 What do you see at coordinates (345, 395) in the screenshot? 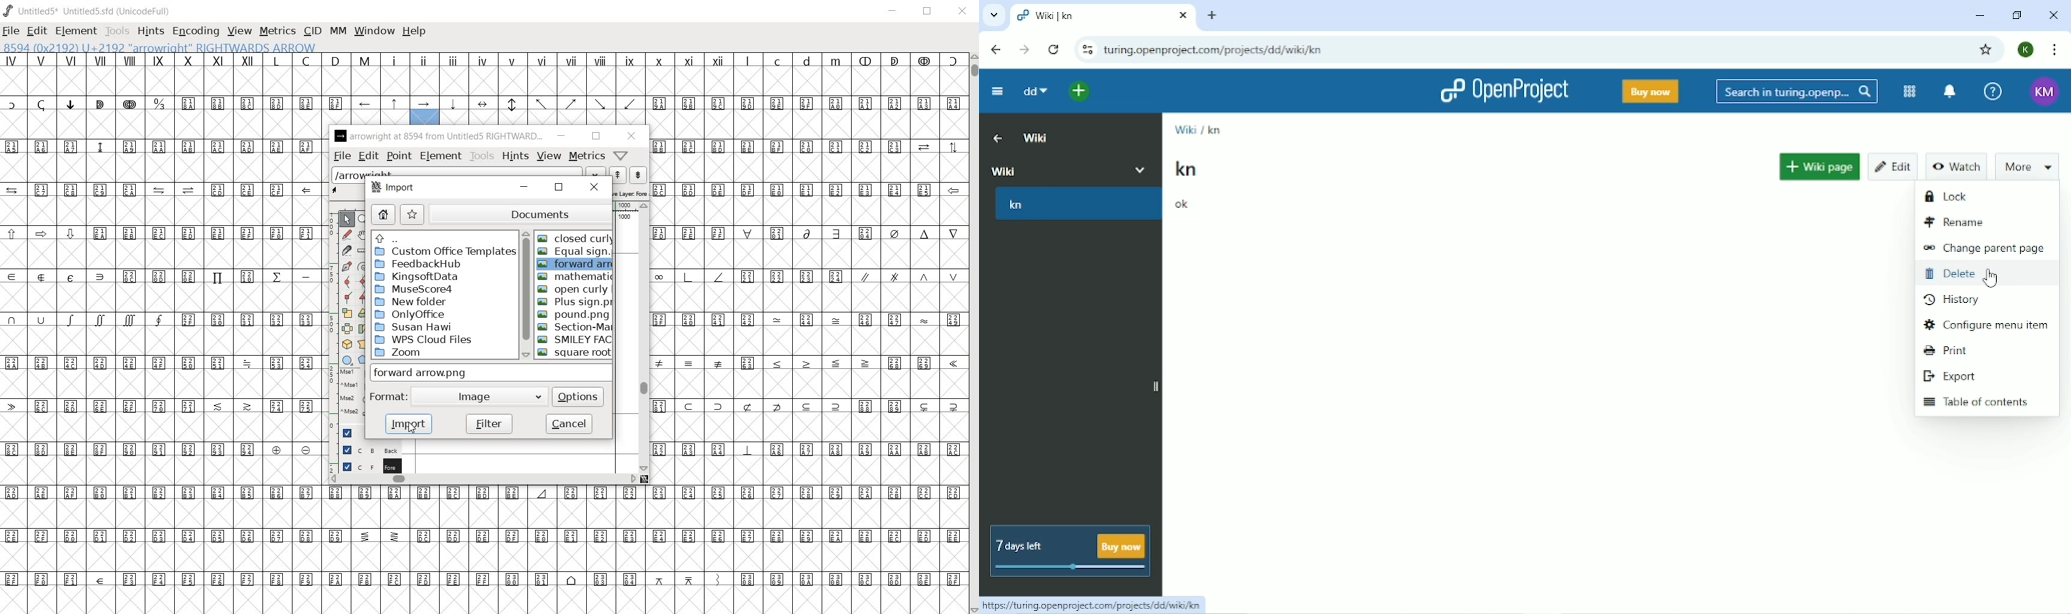
I see `mse1 mse1 mse2 mse2` at bounding box center [345, 395].